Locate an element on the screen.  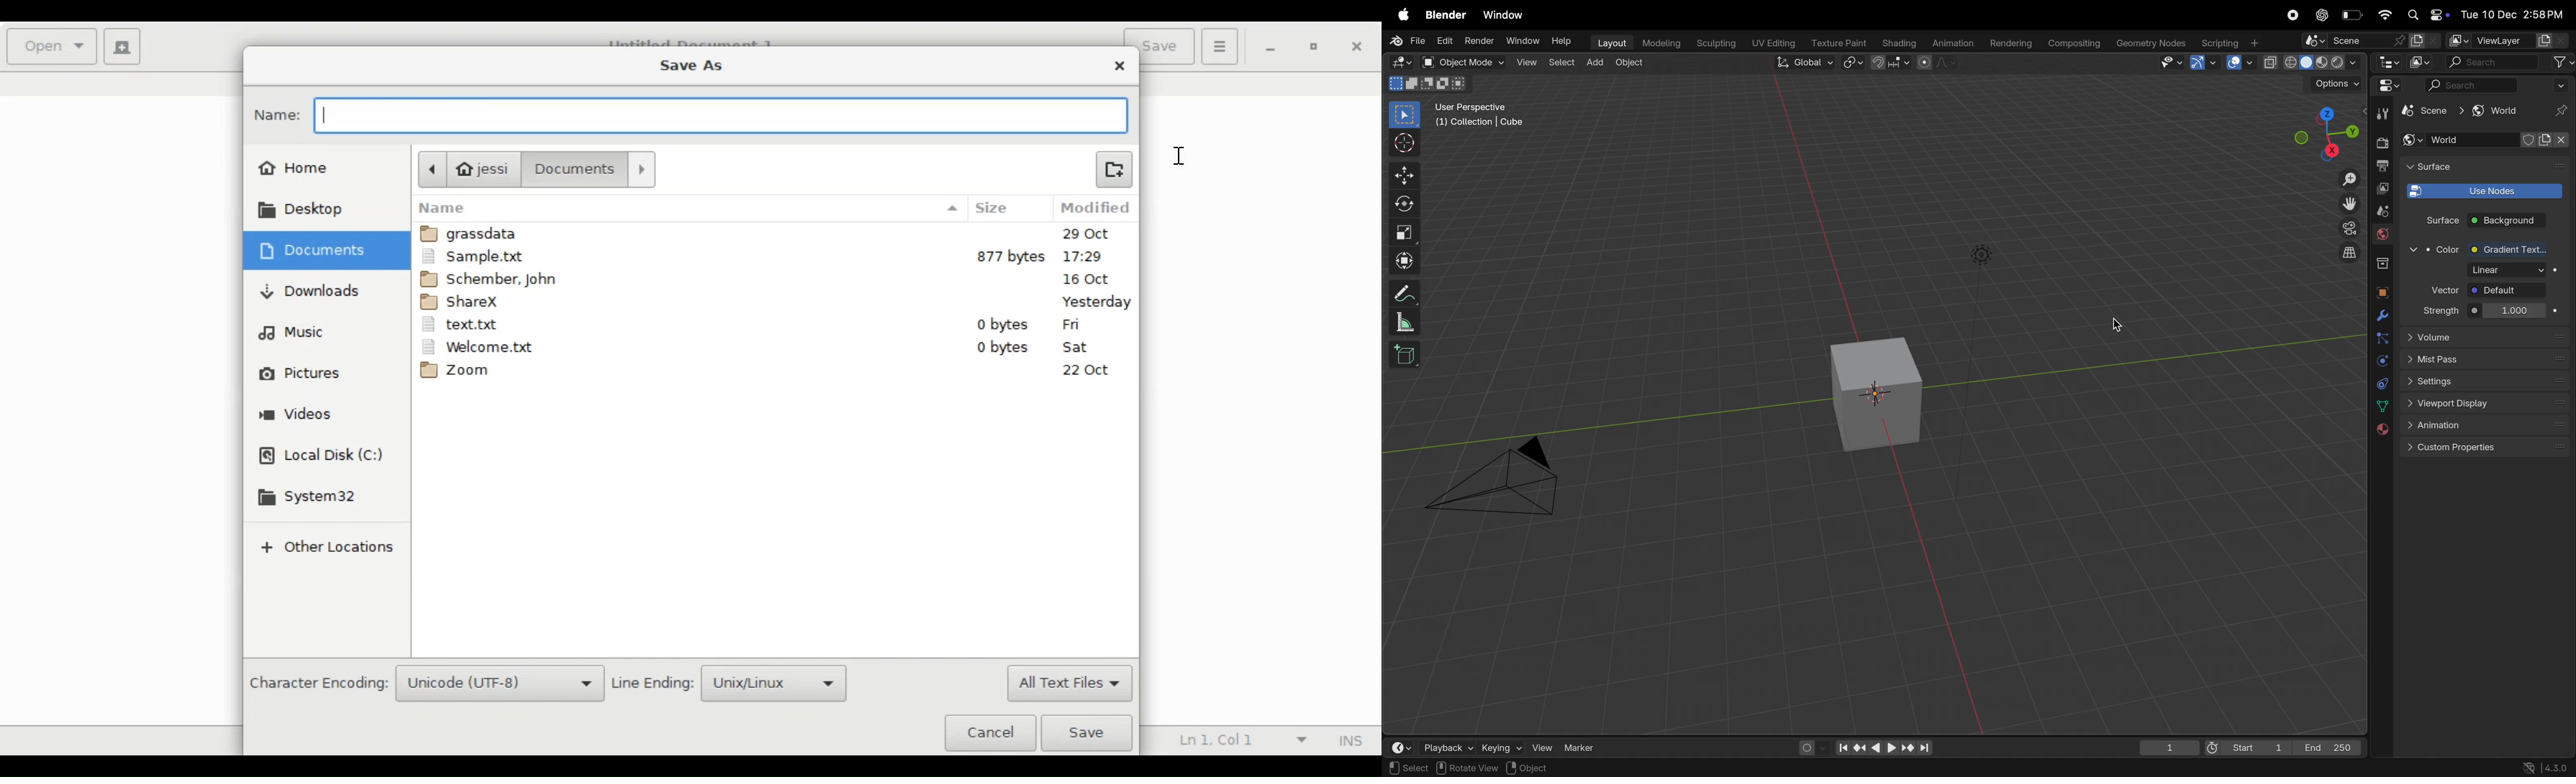
view is located at coordinates (1531, 766).